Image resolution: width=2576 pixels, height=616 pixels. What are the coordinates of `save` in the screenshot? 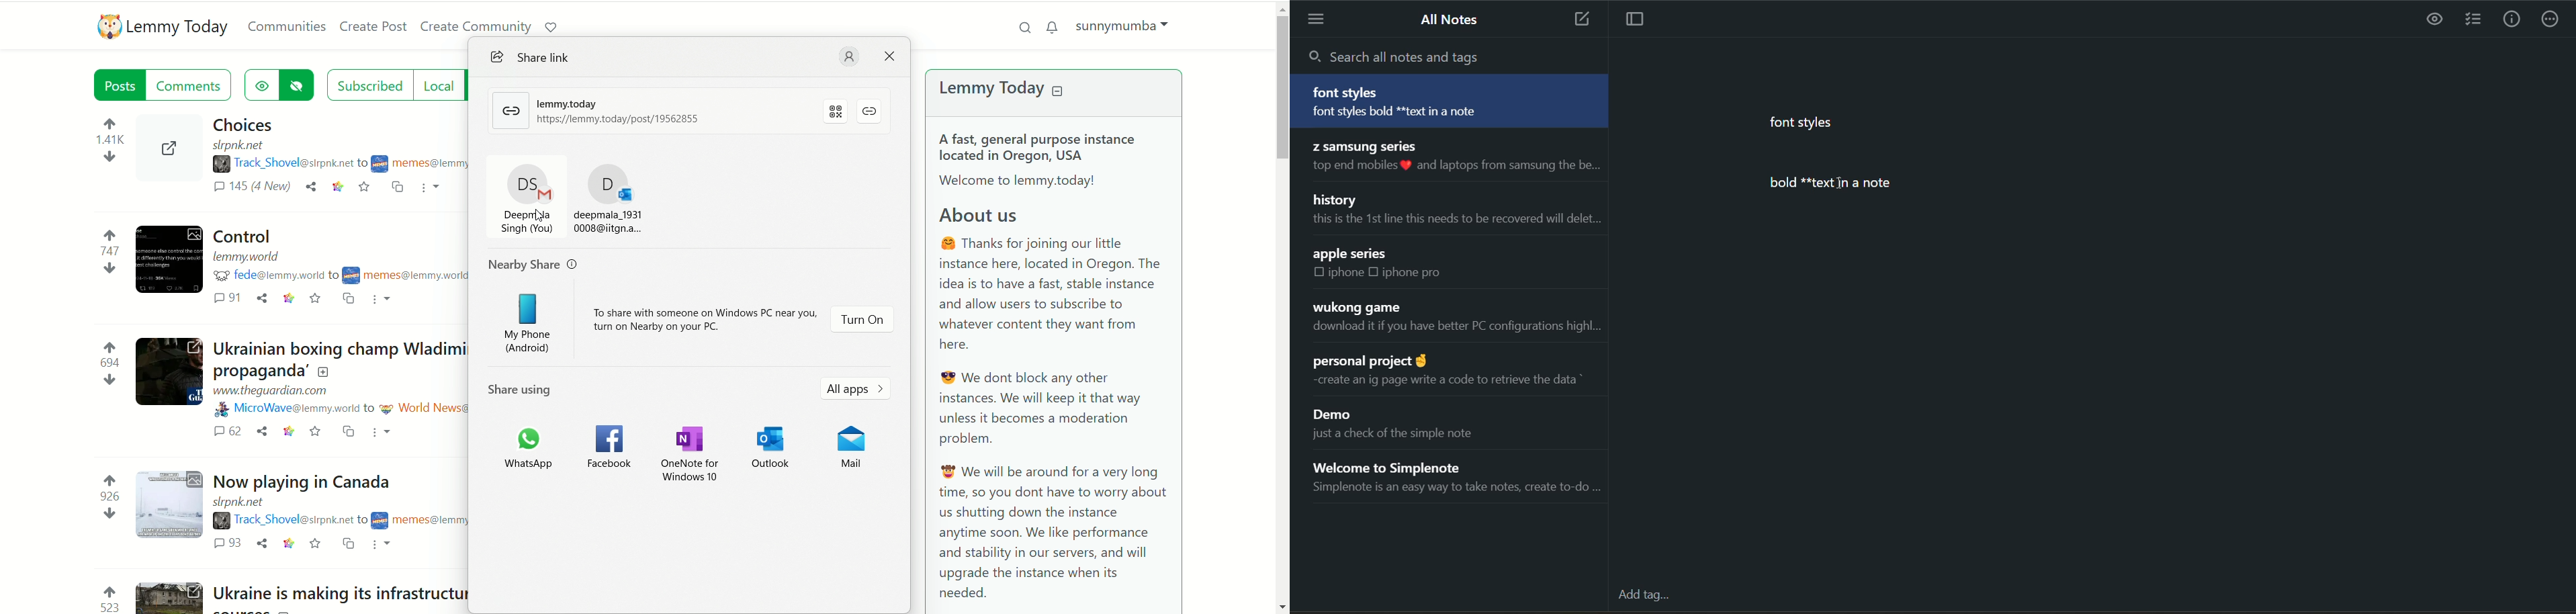 It's located at (314, 432).